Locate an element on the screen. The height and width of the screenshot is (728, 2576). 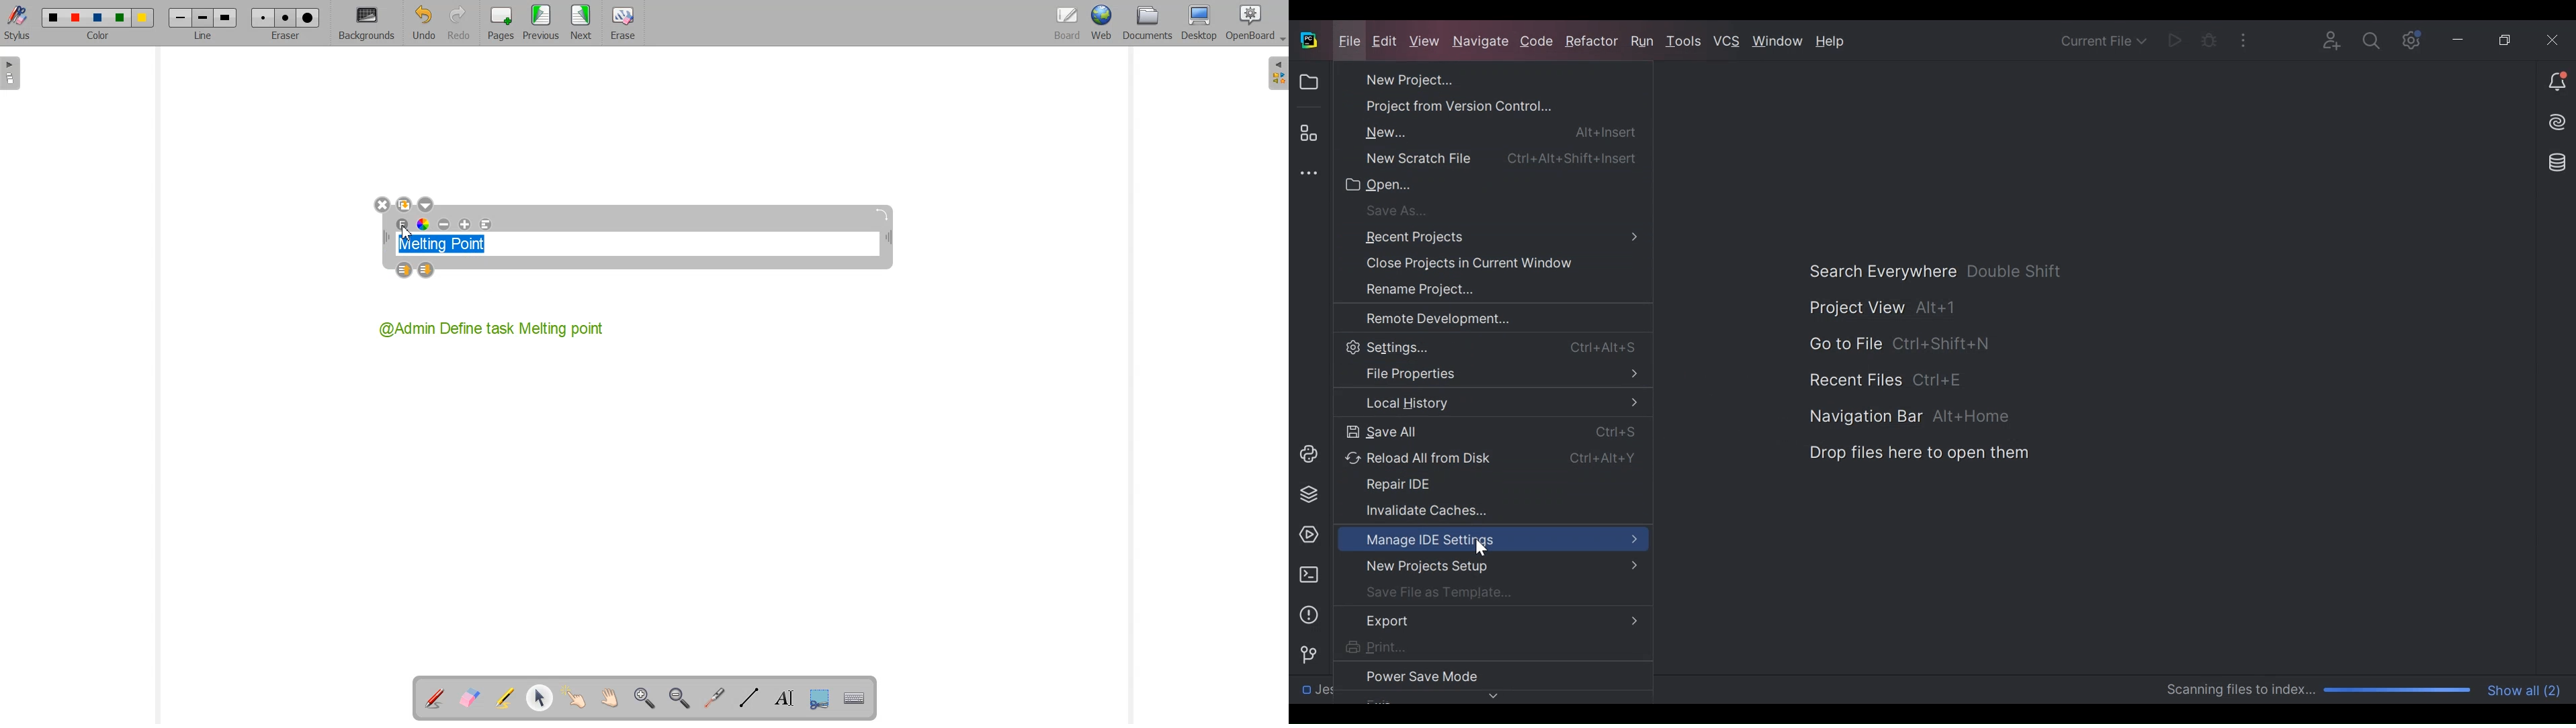
Rename Project is located at coordinates (1470, 290).